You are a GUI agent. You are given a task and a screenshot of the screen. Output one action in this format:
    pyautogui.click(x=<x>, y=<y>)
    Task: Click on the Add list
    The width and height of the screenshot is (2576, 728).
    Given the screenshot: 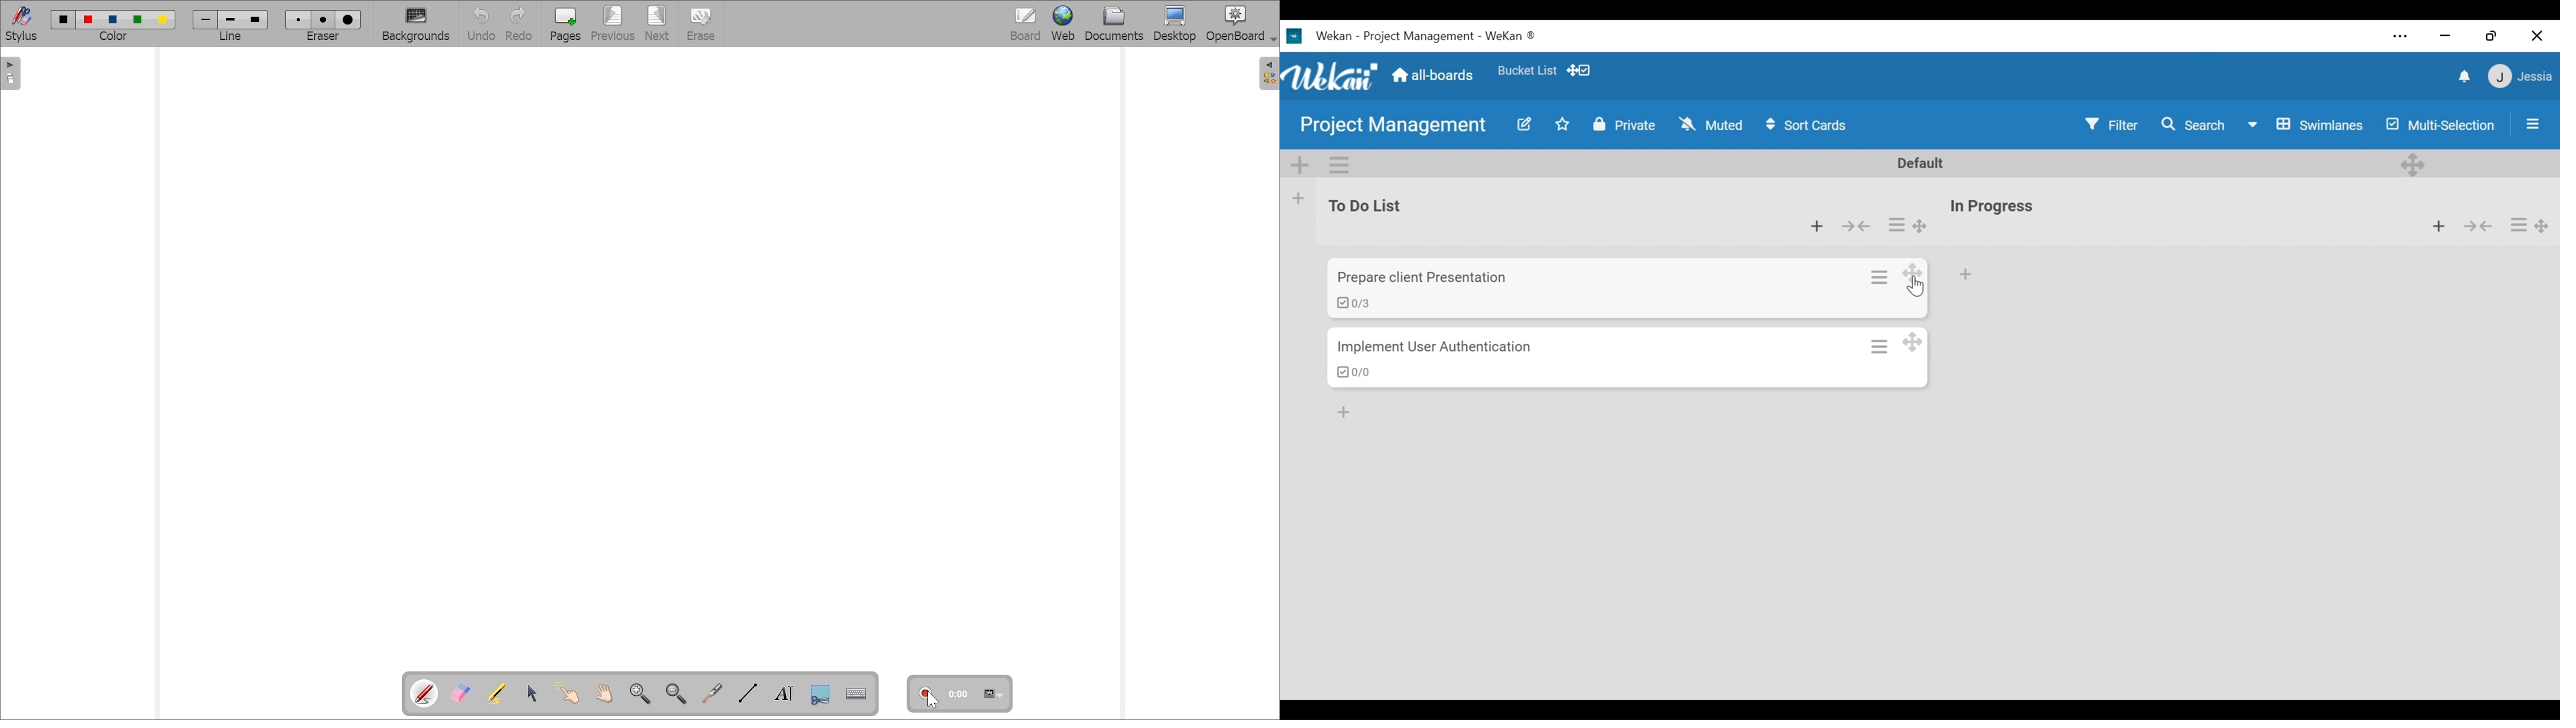 What is the action you would take?
    pyautogui.click(x=1301, y=198)
    